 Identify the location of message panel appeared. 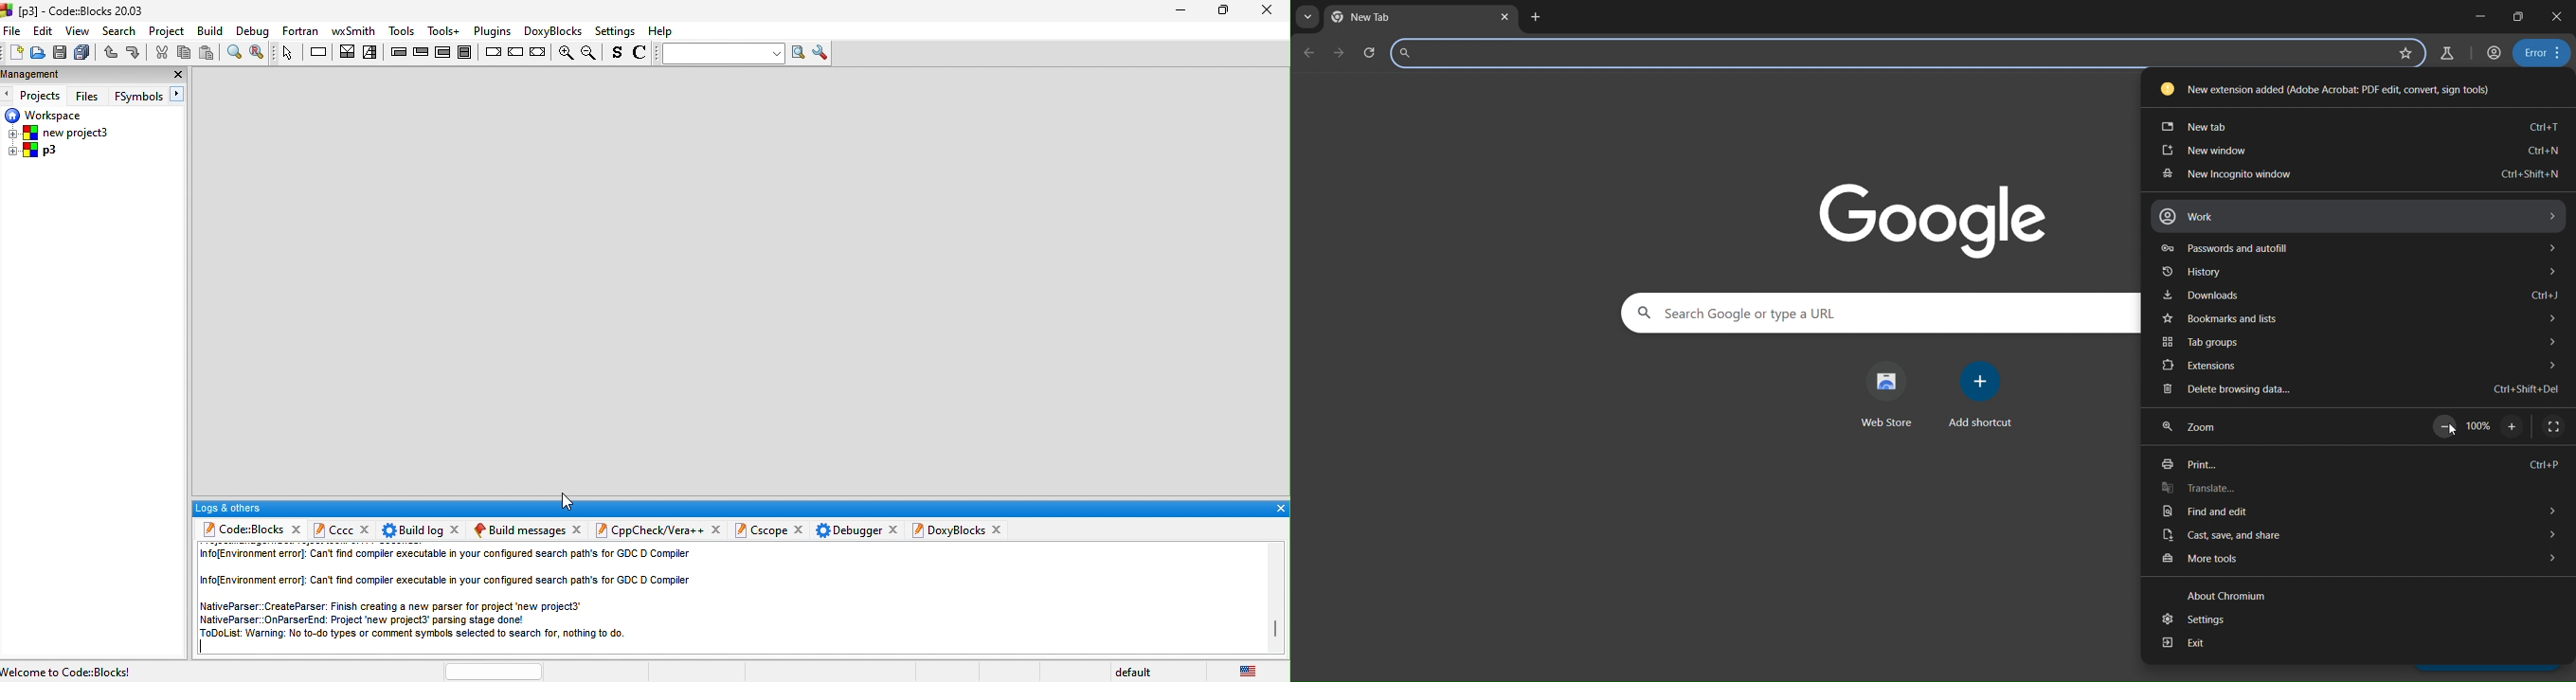
(517, 529).